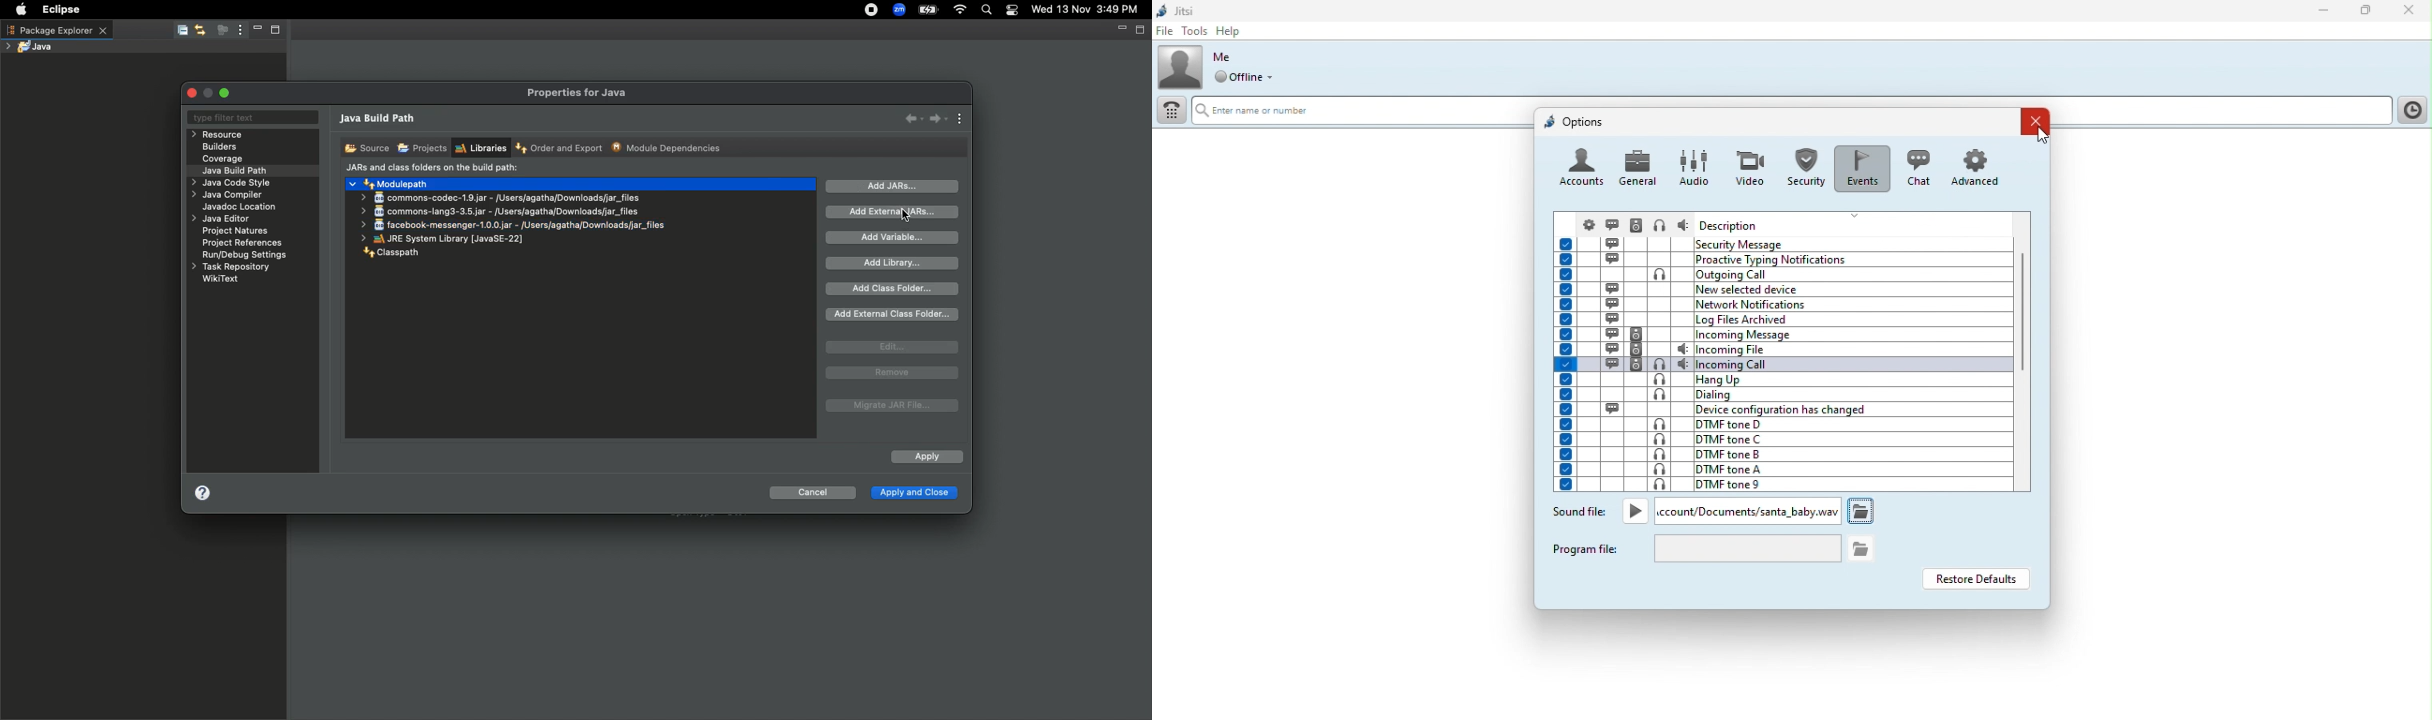 This screenshot has width=2436, height=728. Describe the element at coordinates (1862, 547) in the screenshot. I see `open folder` at that location.